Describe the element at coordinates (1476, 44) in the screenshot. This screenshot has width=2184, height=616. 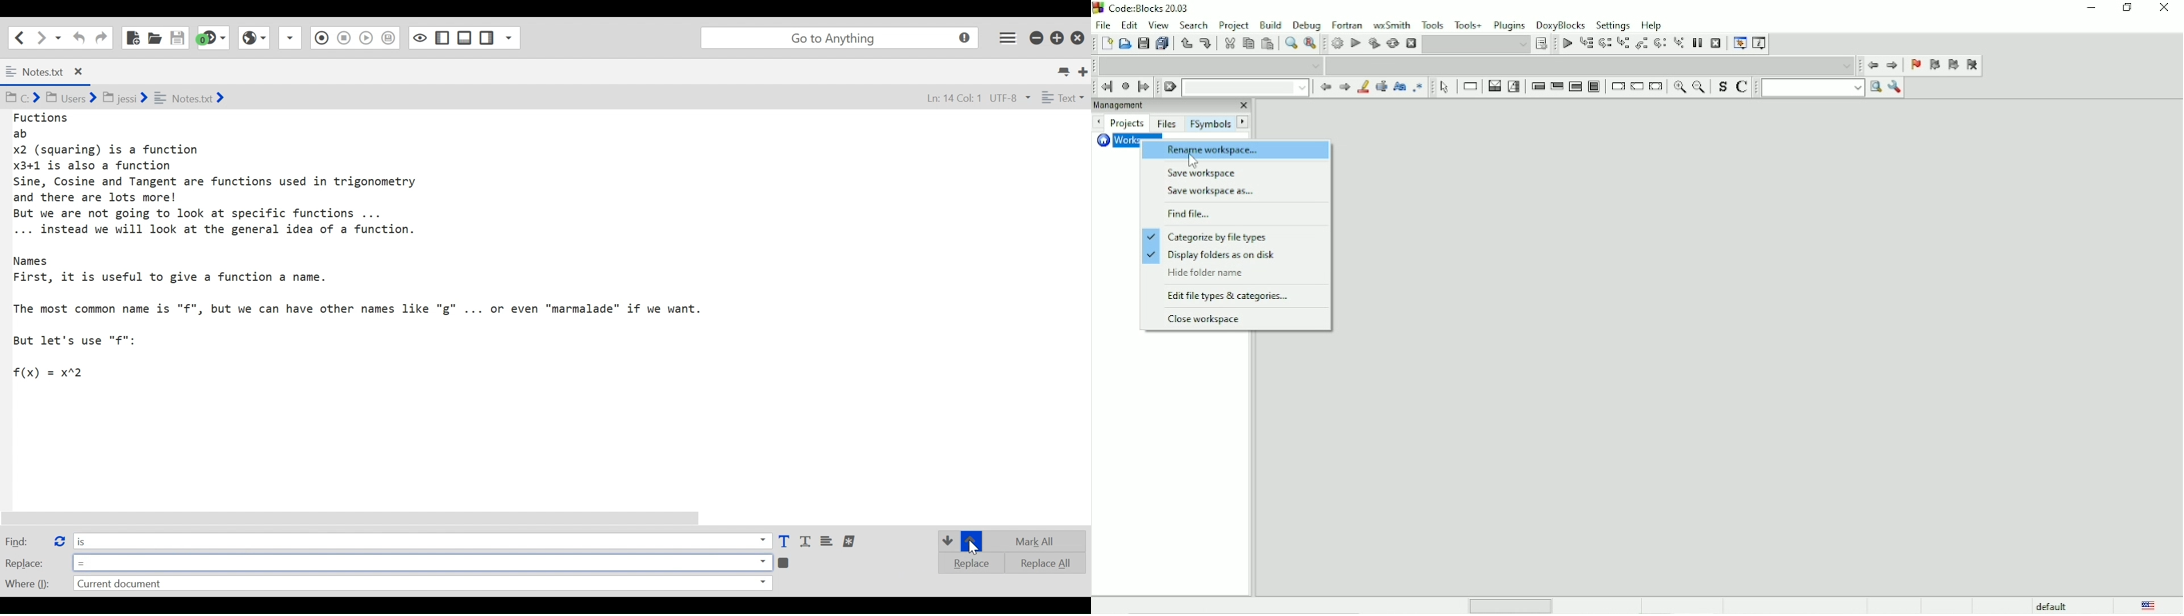
I see `Drop down` at that location.